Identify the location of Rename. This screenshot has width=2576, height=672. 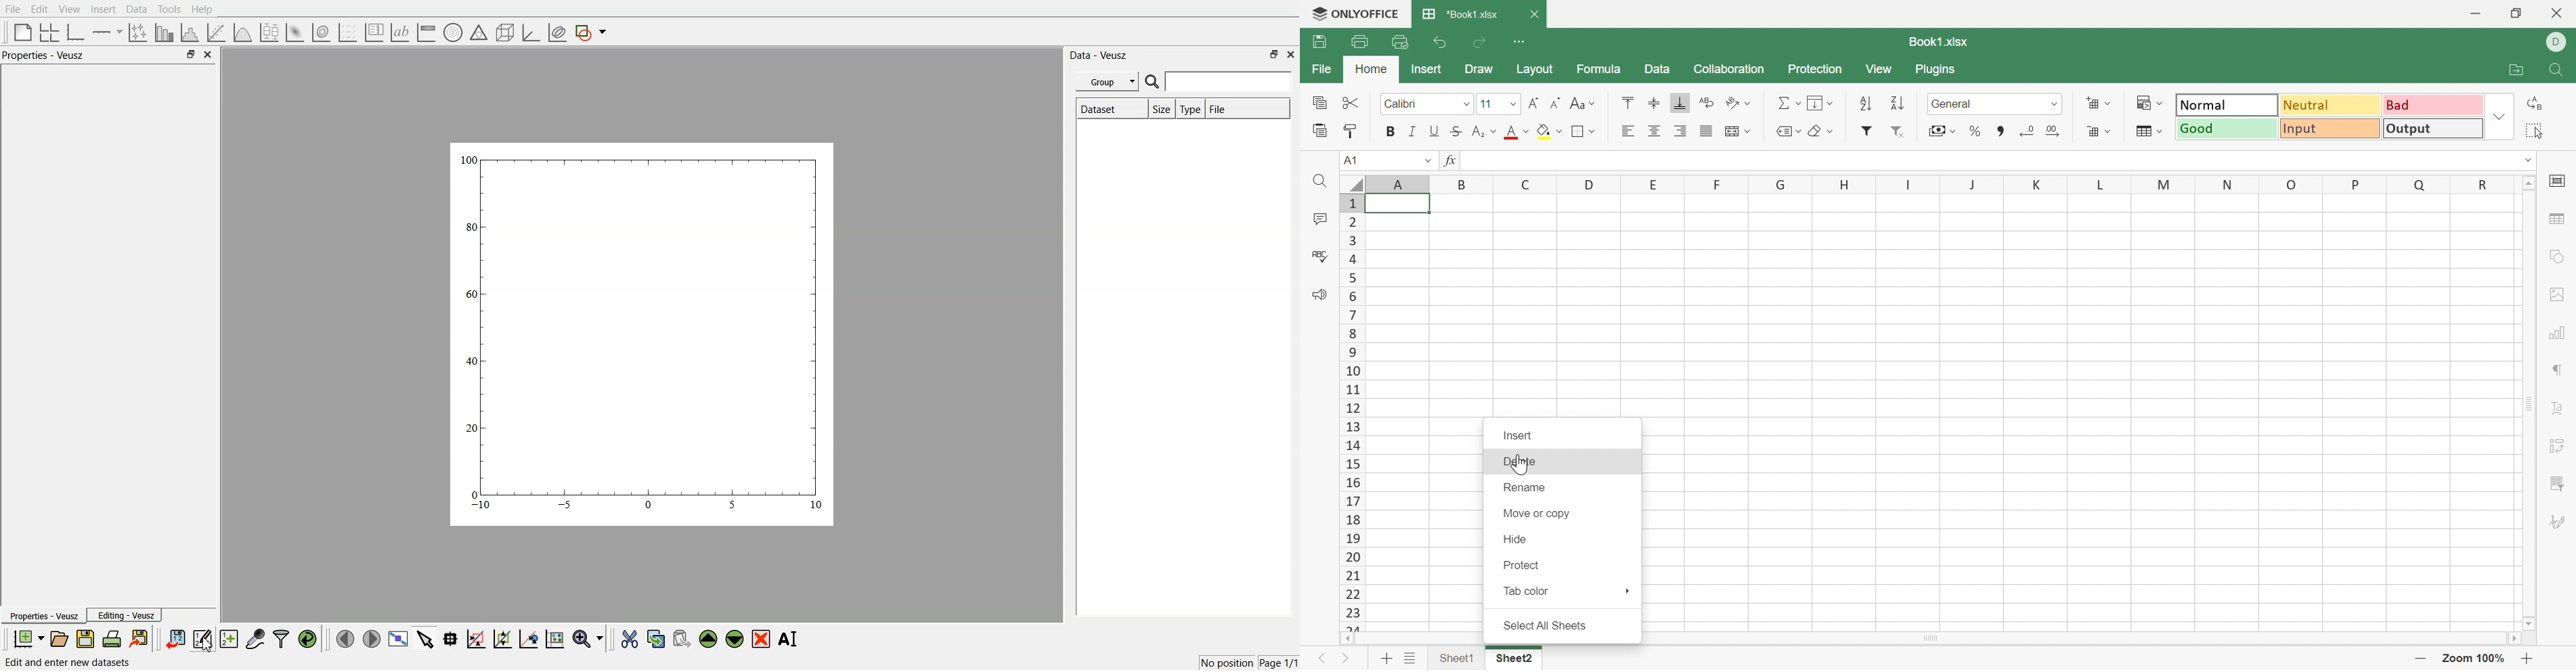
(1528, 487).